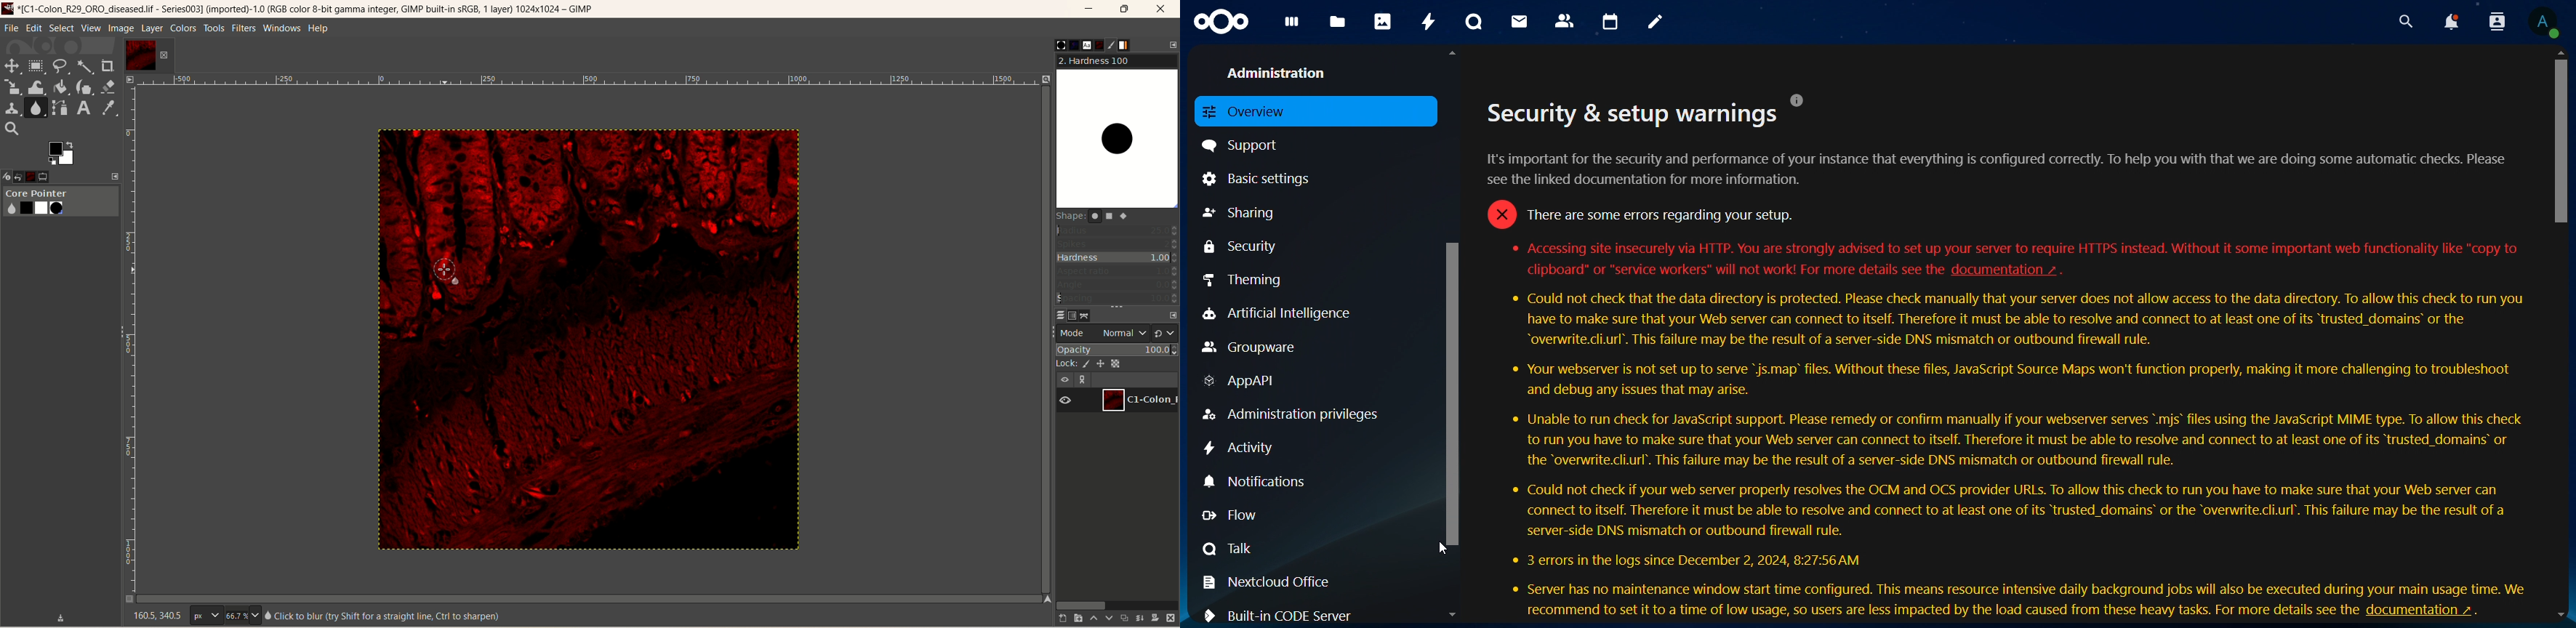  What do you see at coordinates (1293, 26) in the screenshot?
I see `dashboard` at bounding box center [1293, 26].